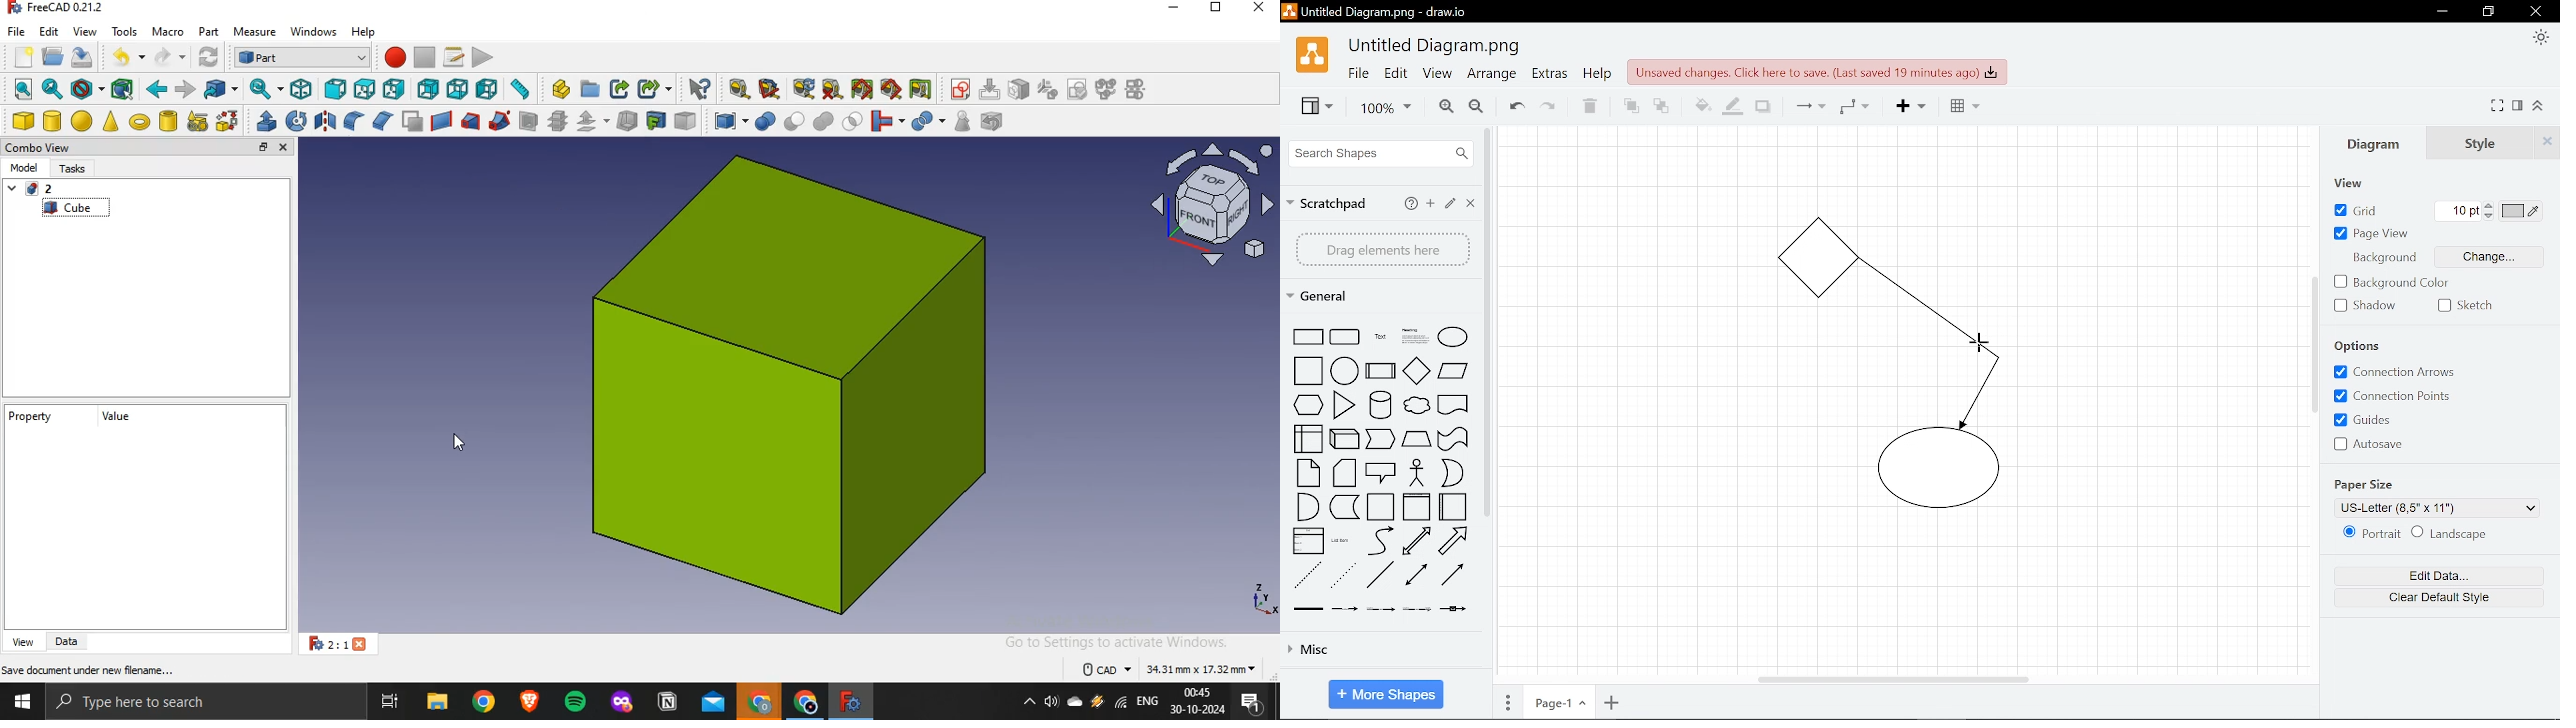 The height and width of the screenshot is (728, 2576). What do you see at coordinates (2401, 284) in the screenshot?
I see `background color` at bounding box center [2401, 284].